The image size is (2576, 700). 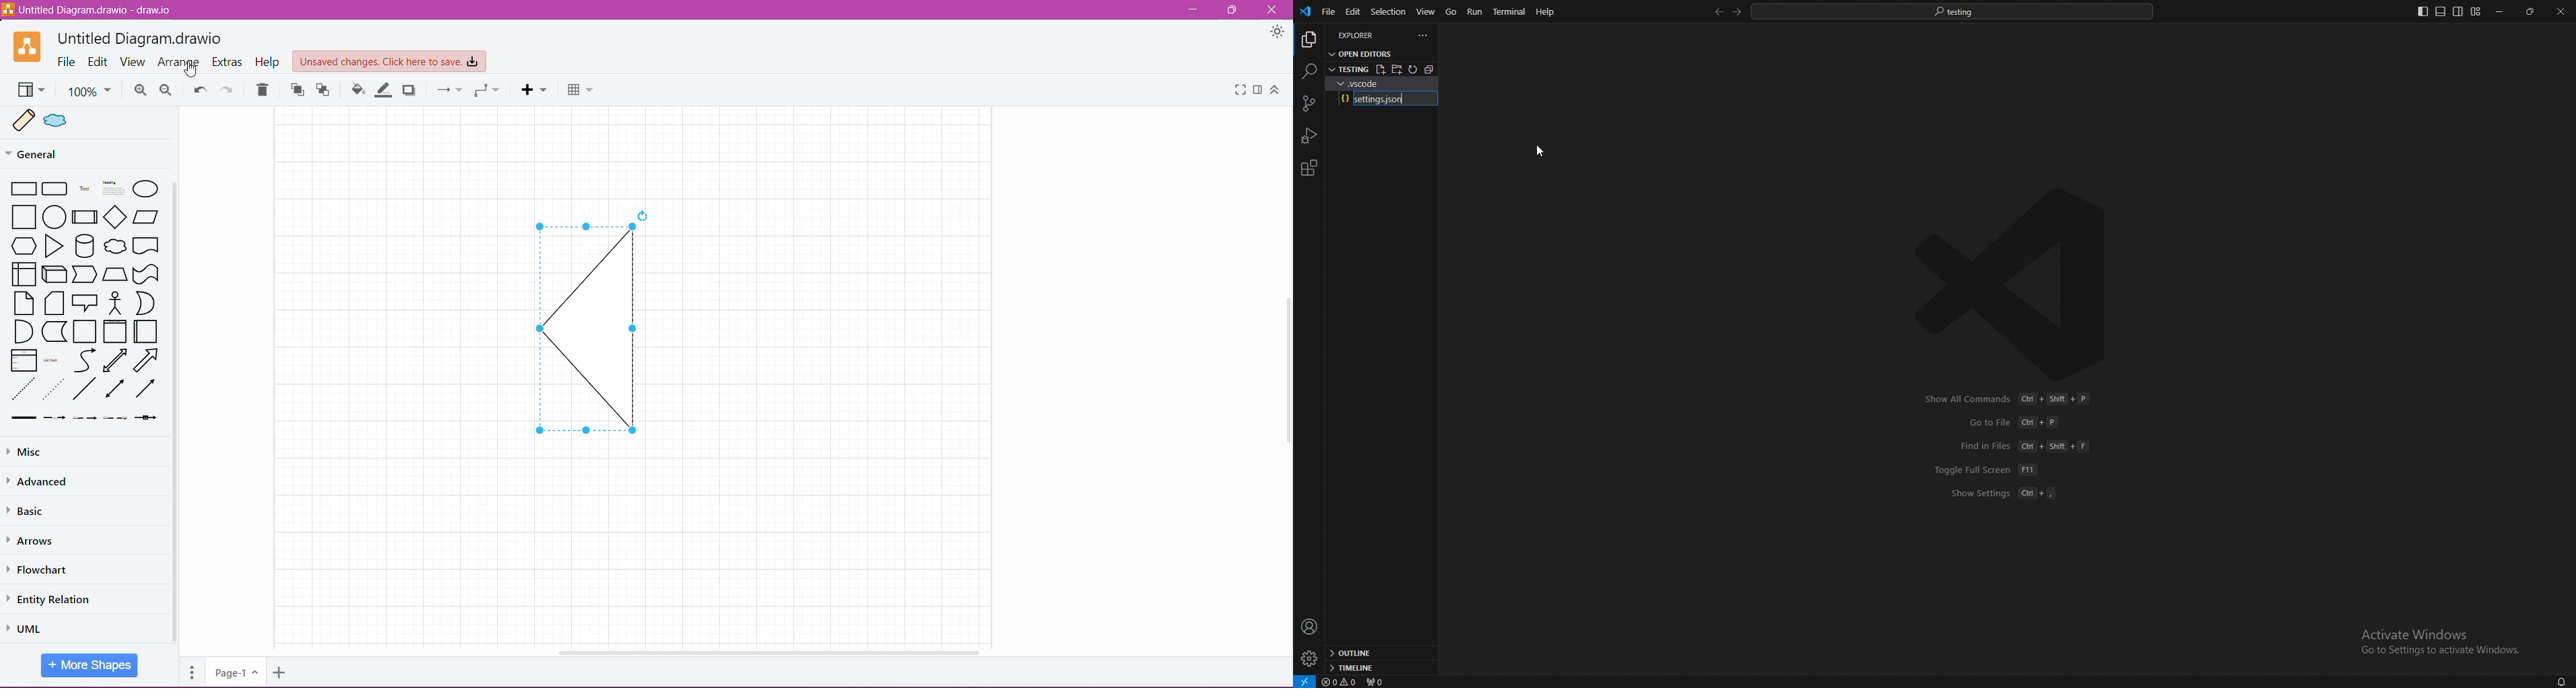 What do you see at coordinates (263, 90) in the screenshot?
I see `Delete` at bounding box center [263, 90].